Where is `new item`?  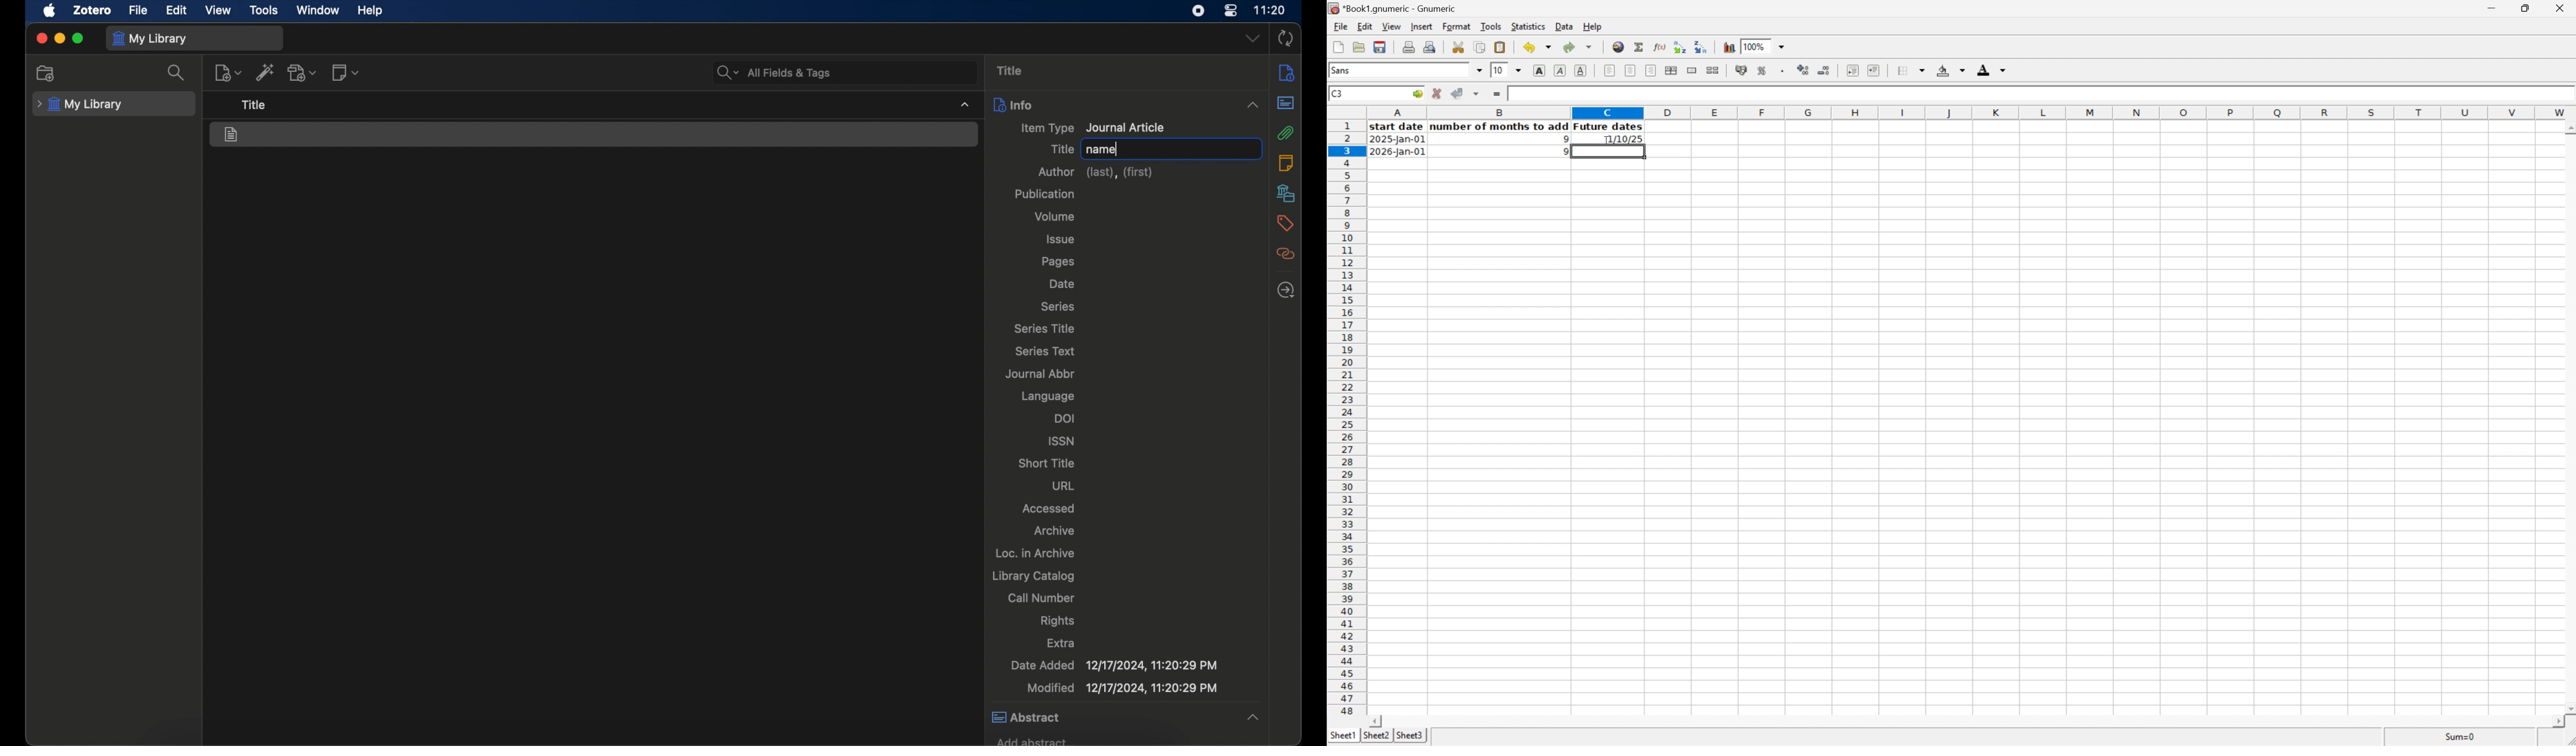 new item is located at coordinates (227, 73).